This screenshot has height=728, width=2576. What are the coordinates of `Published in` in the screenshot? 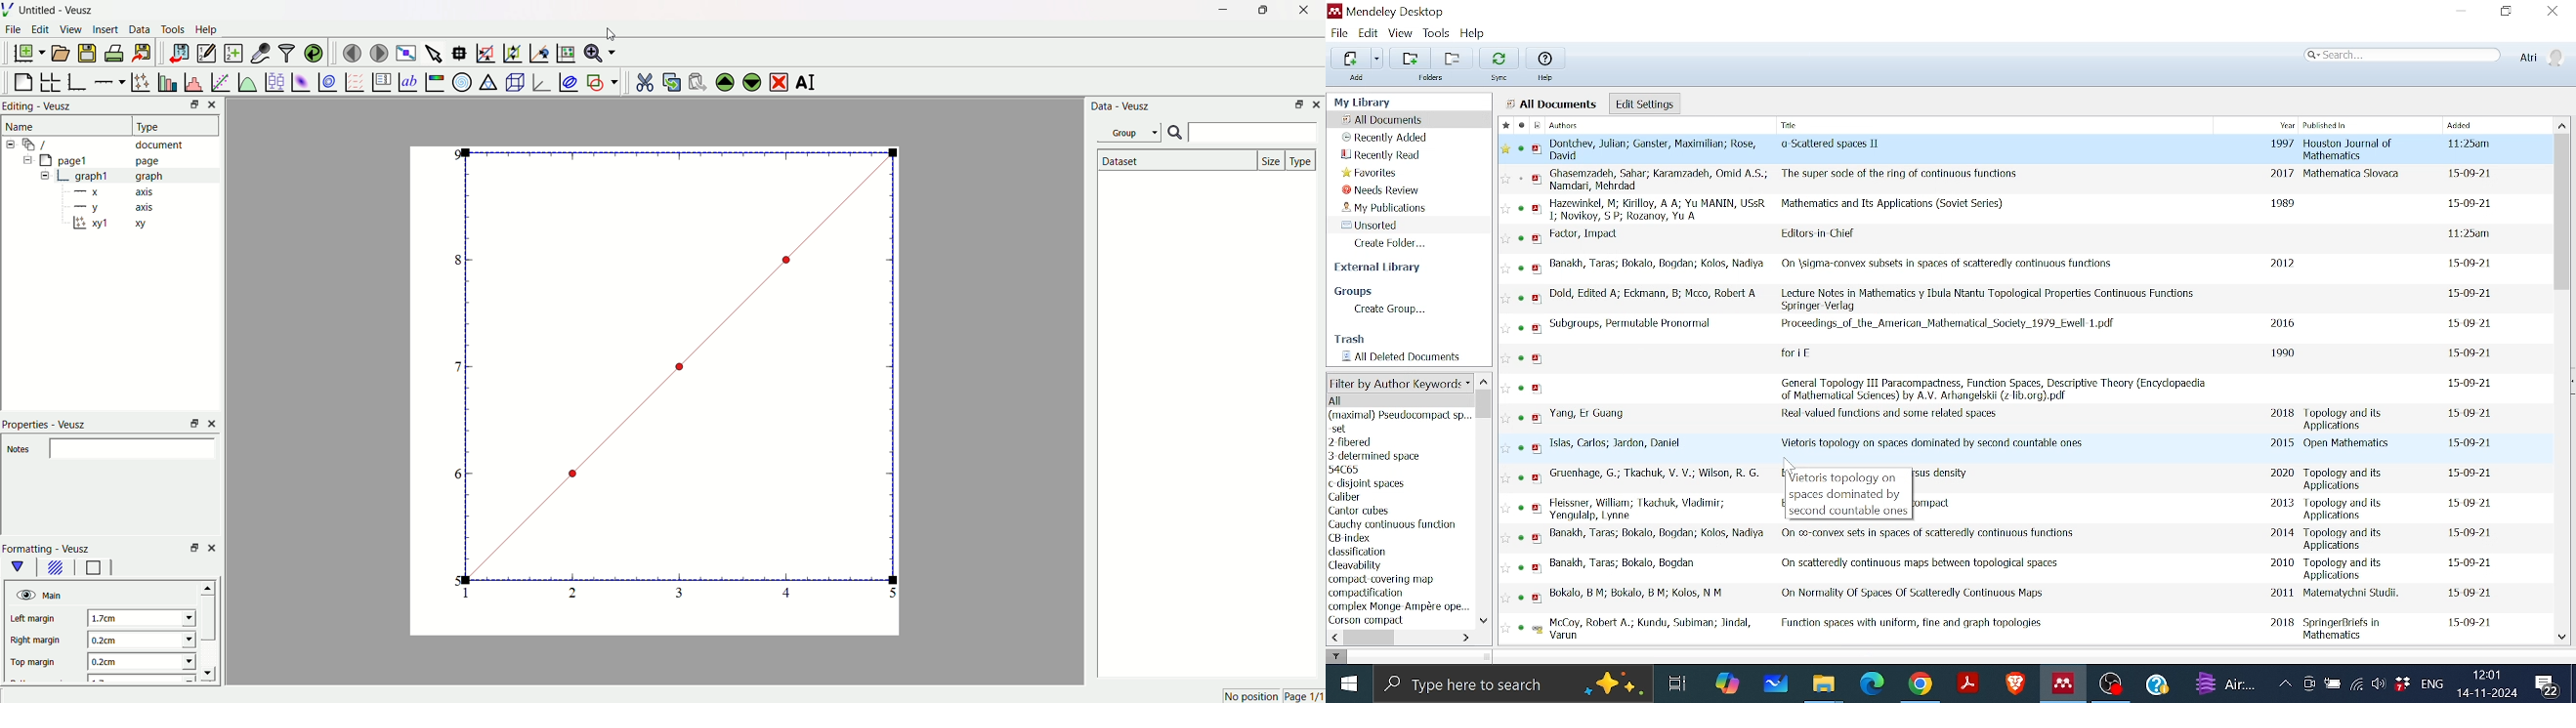 It's located at (2326, 124).